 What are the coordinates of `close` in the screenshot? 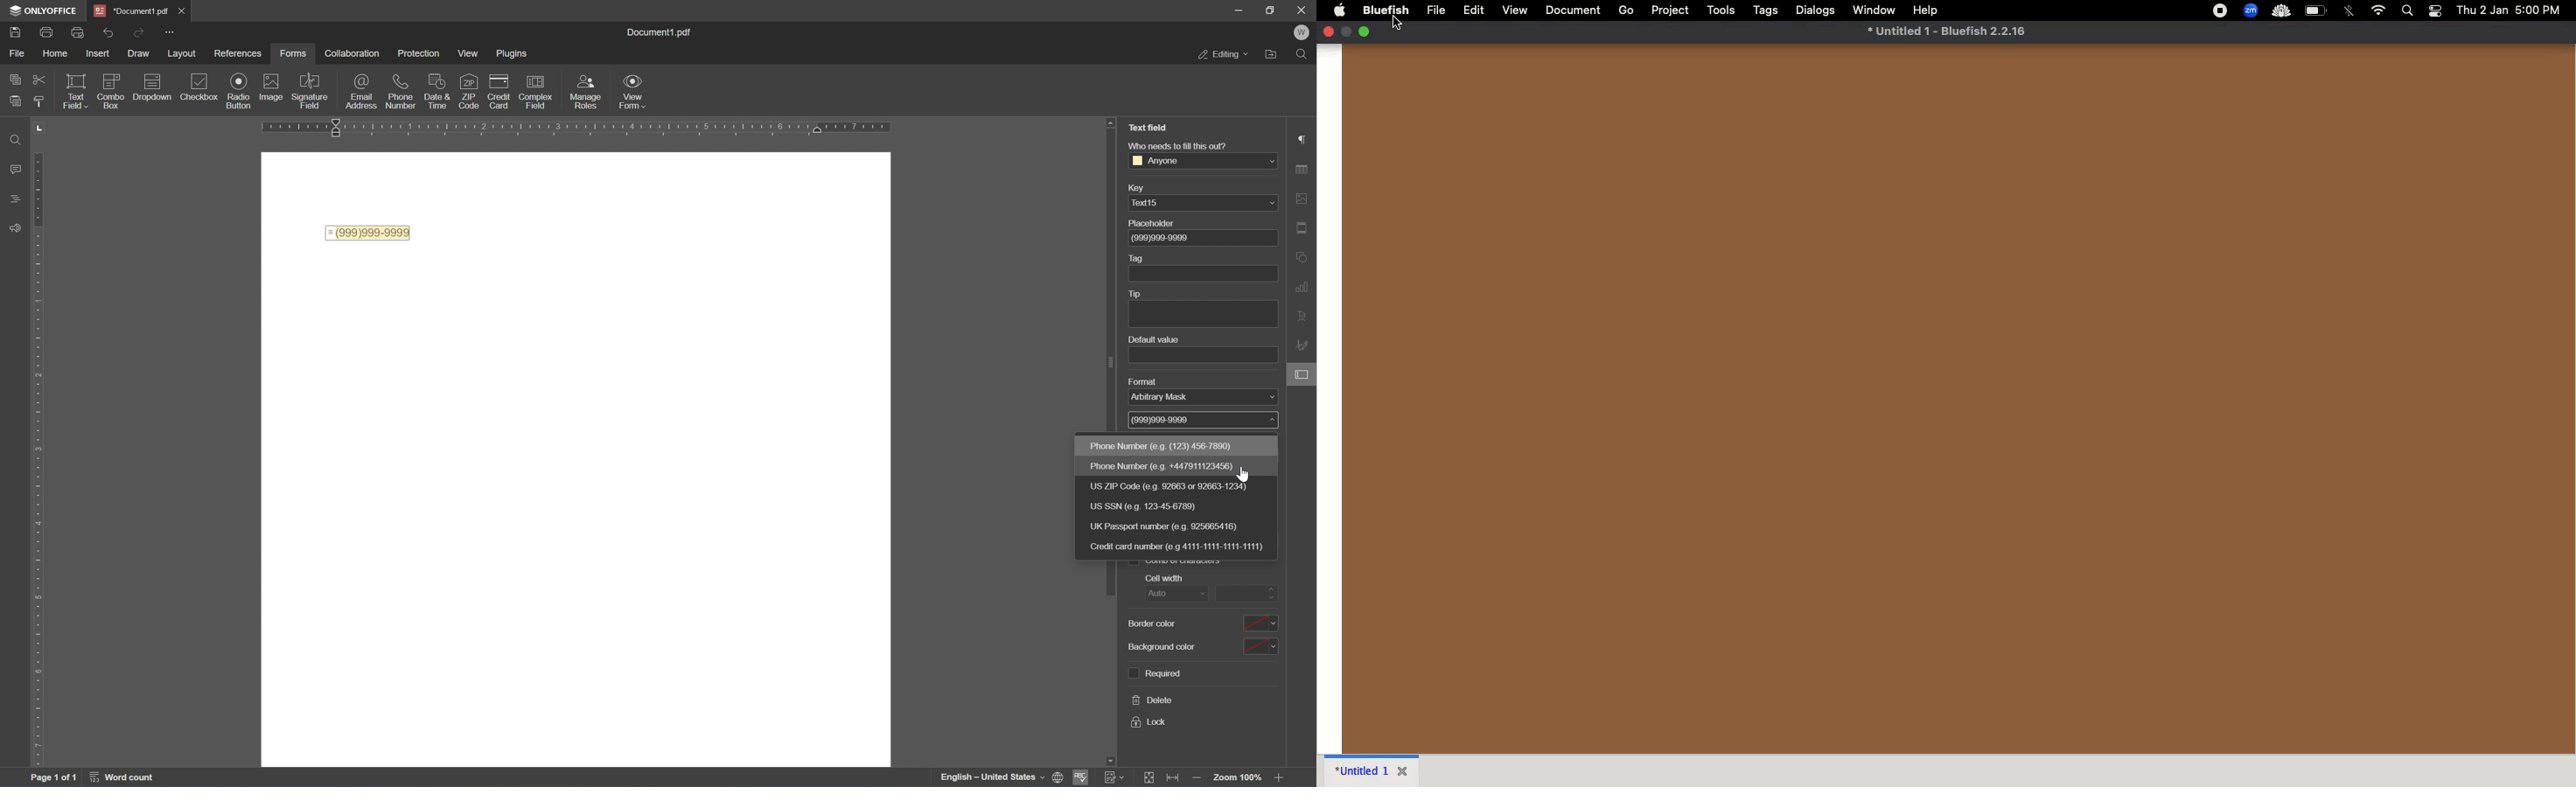 It's located at (1330, 32).